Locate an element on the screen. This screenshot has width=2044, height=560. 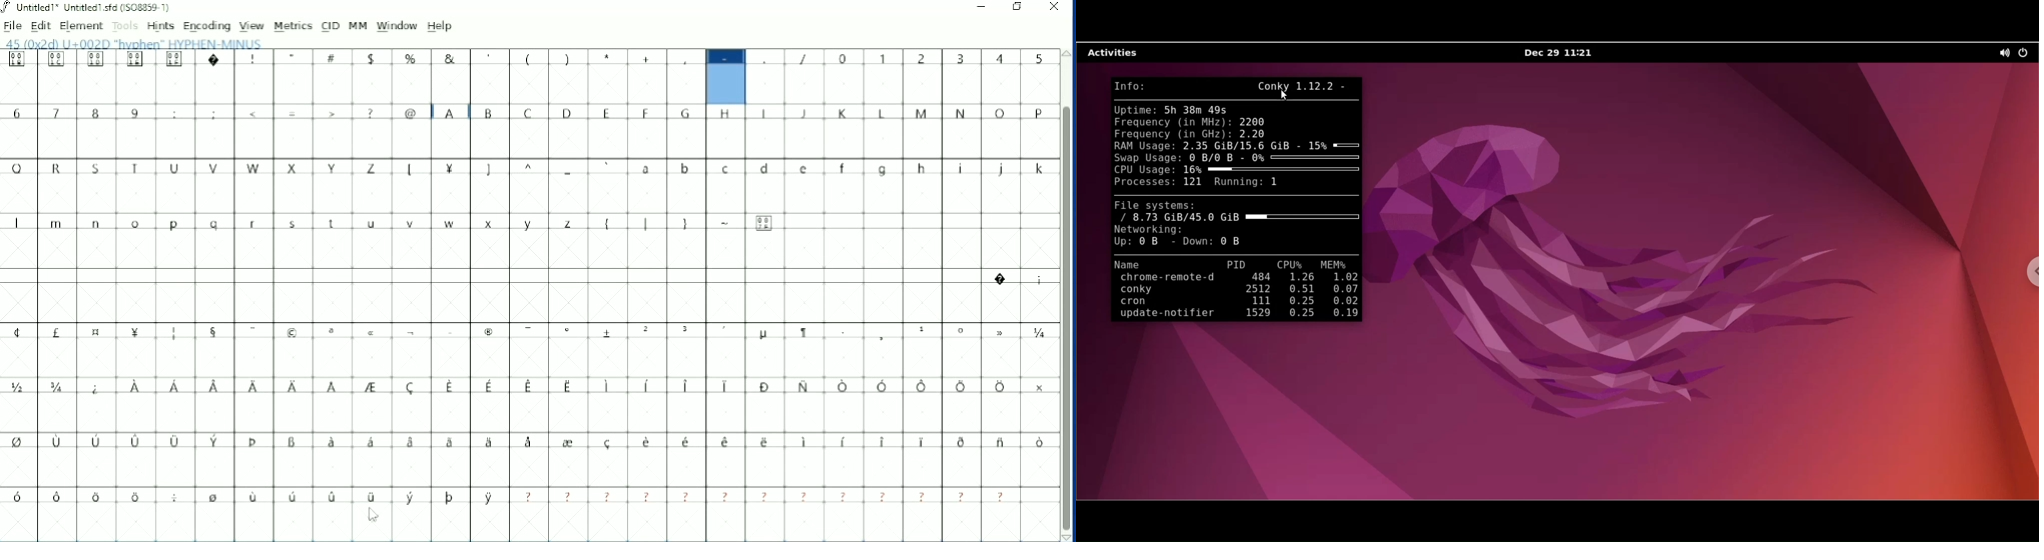
Symbols is located at coordinates (688, 223).